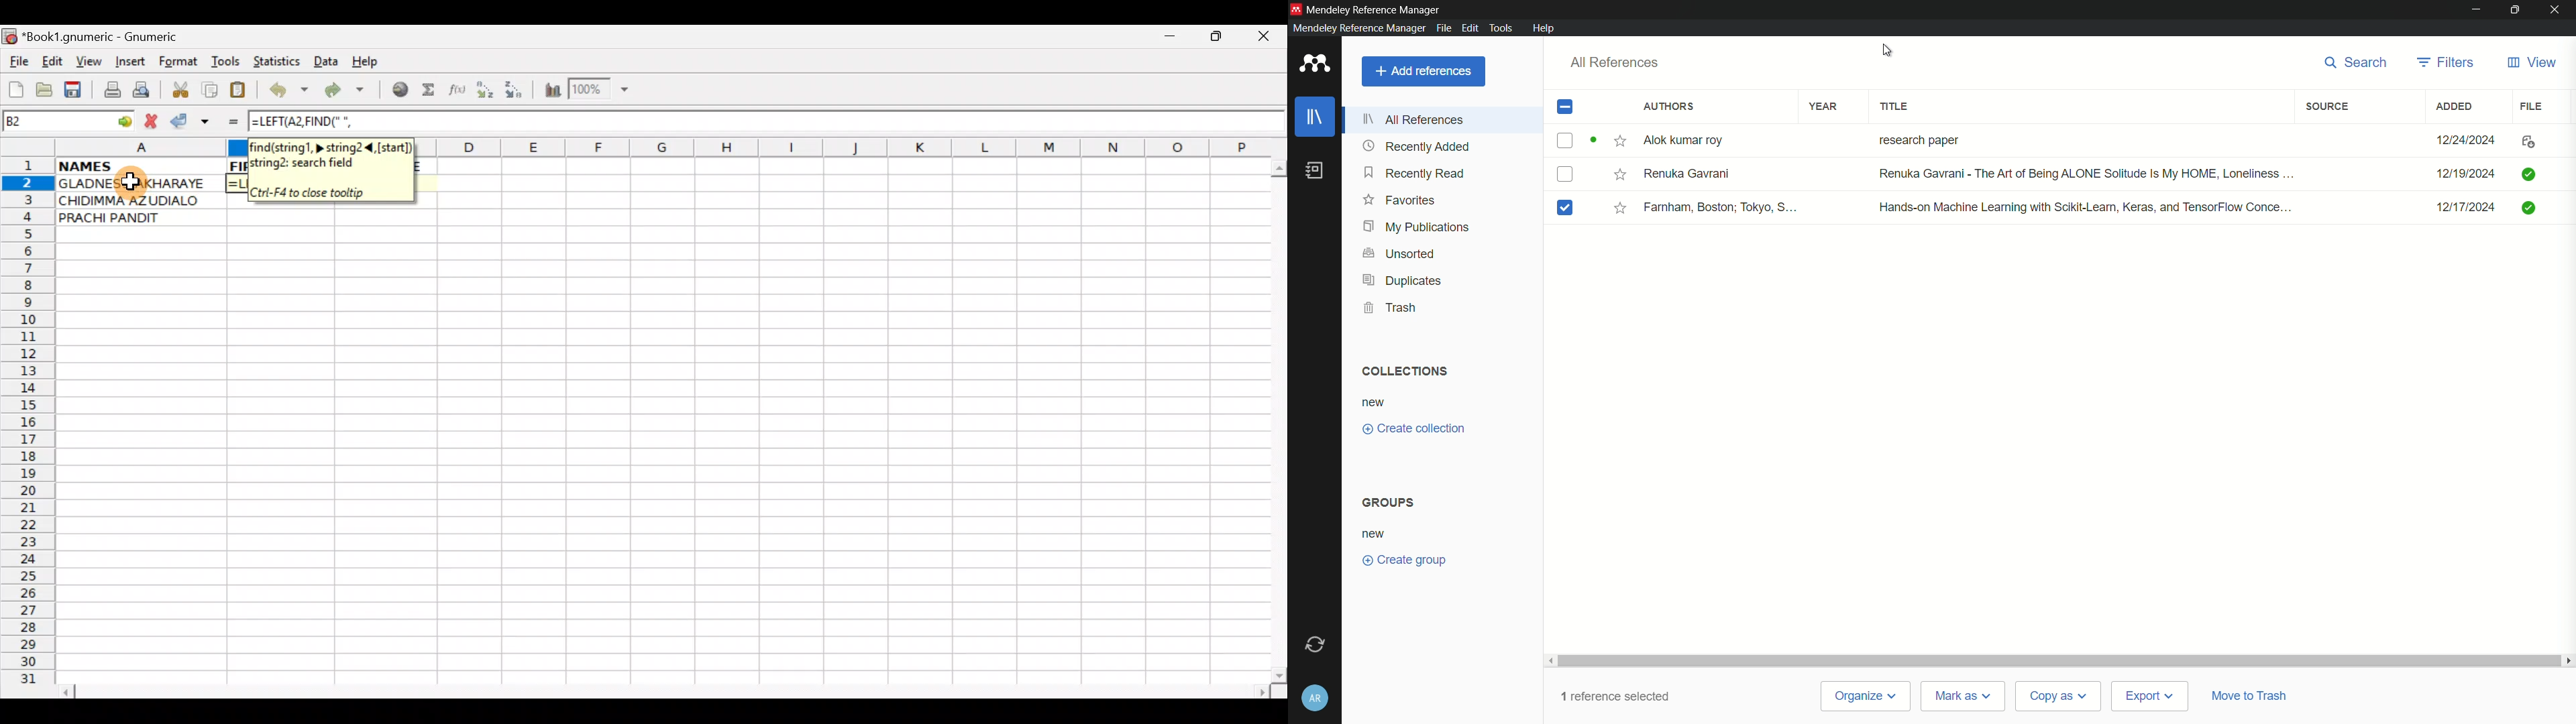 The height and width of the screenshot is (728, 2576). What do you see at coordinates (129, 62) in the screenshot?
I see `Insert` at bounding box center [129, 62].